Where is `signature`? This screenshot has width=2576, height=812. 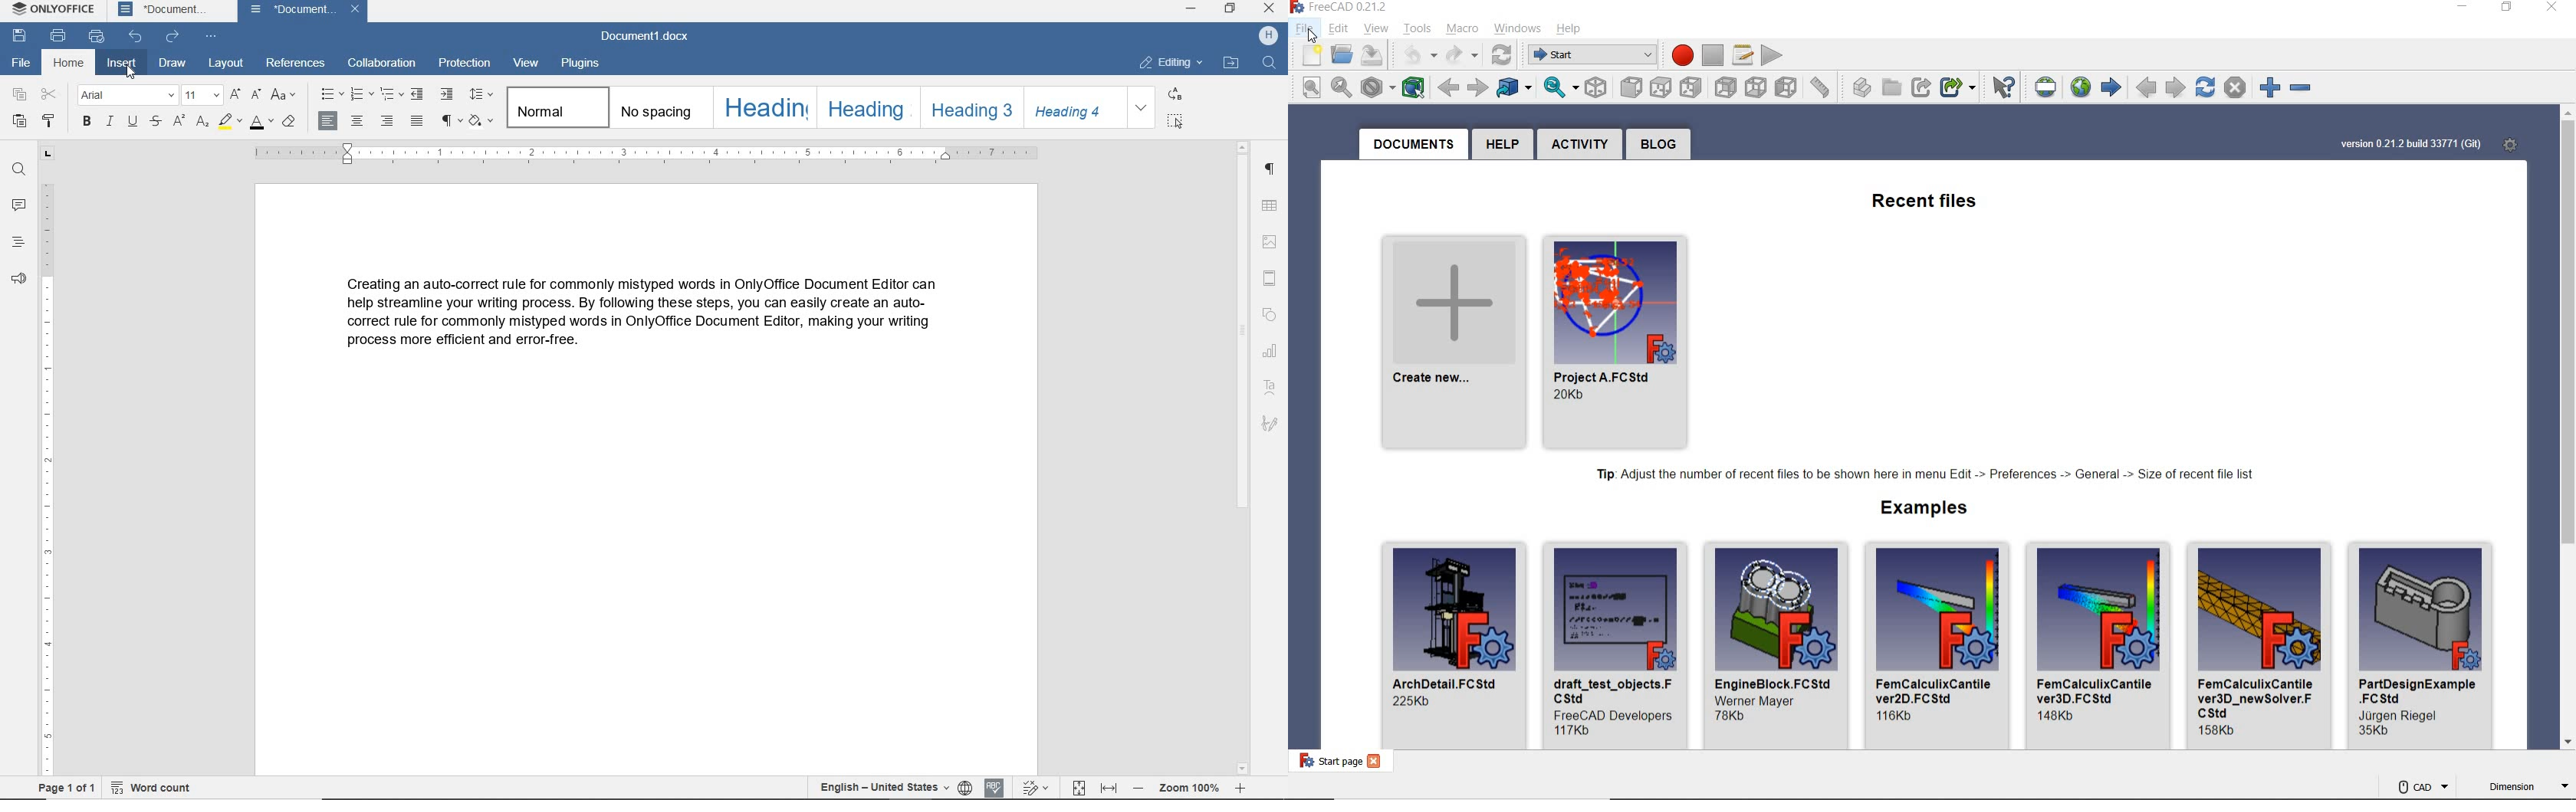 signature is located at coordinates (1271, 424).